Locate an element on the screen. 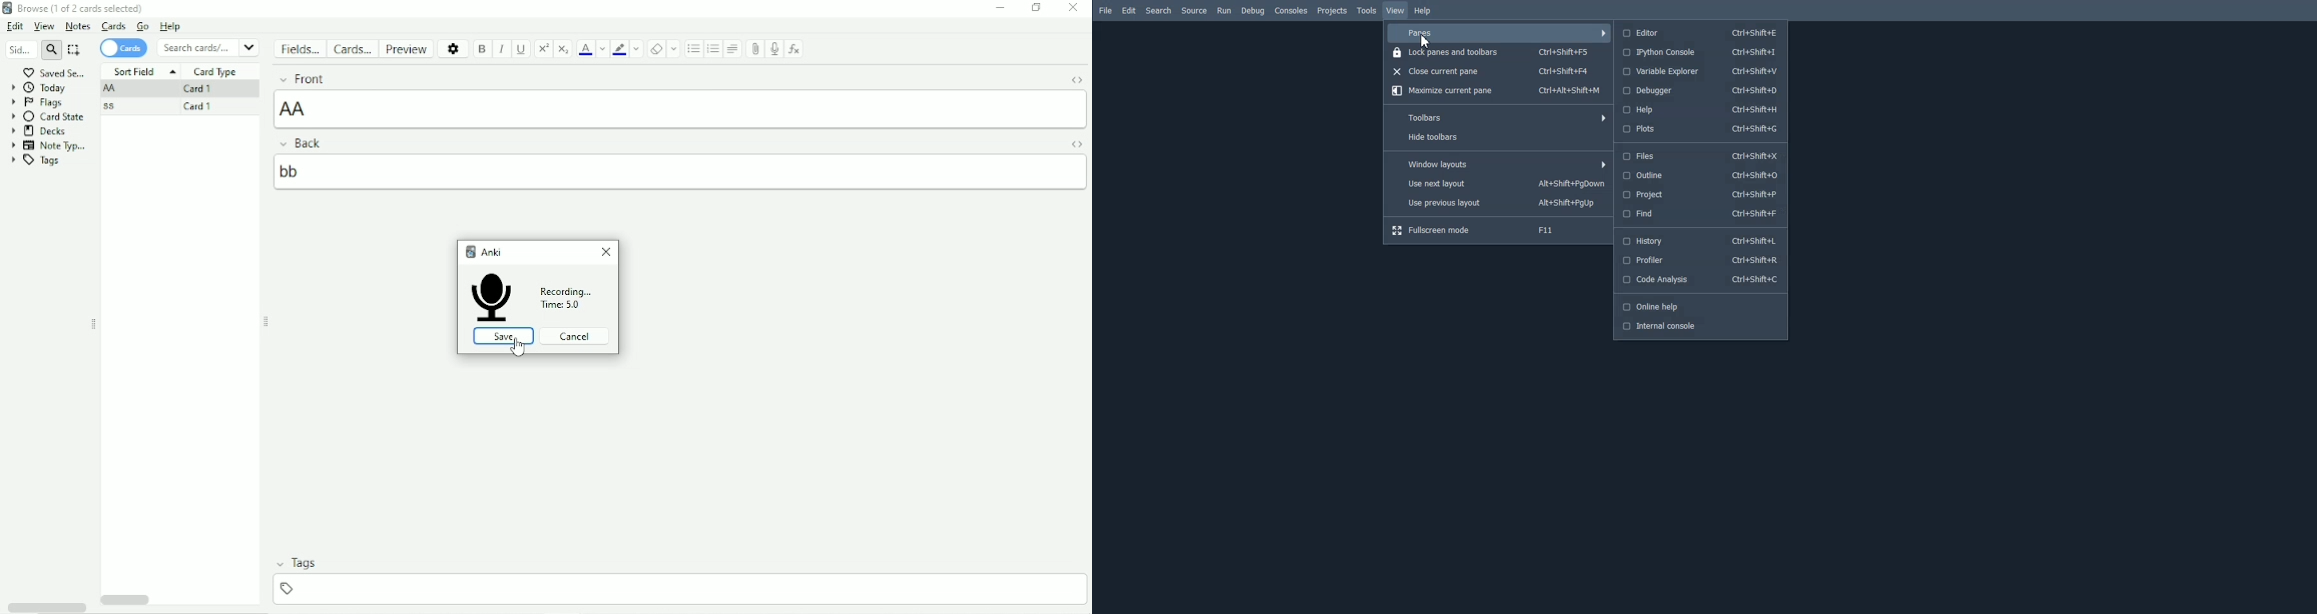  Resize is located at coordinates (94, 325).